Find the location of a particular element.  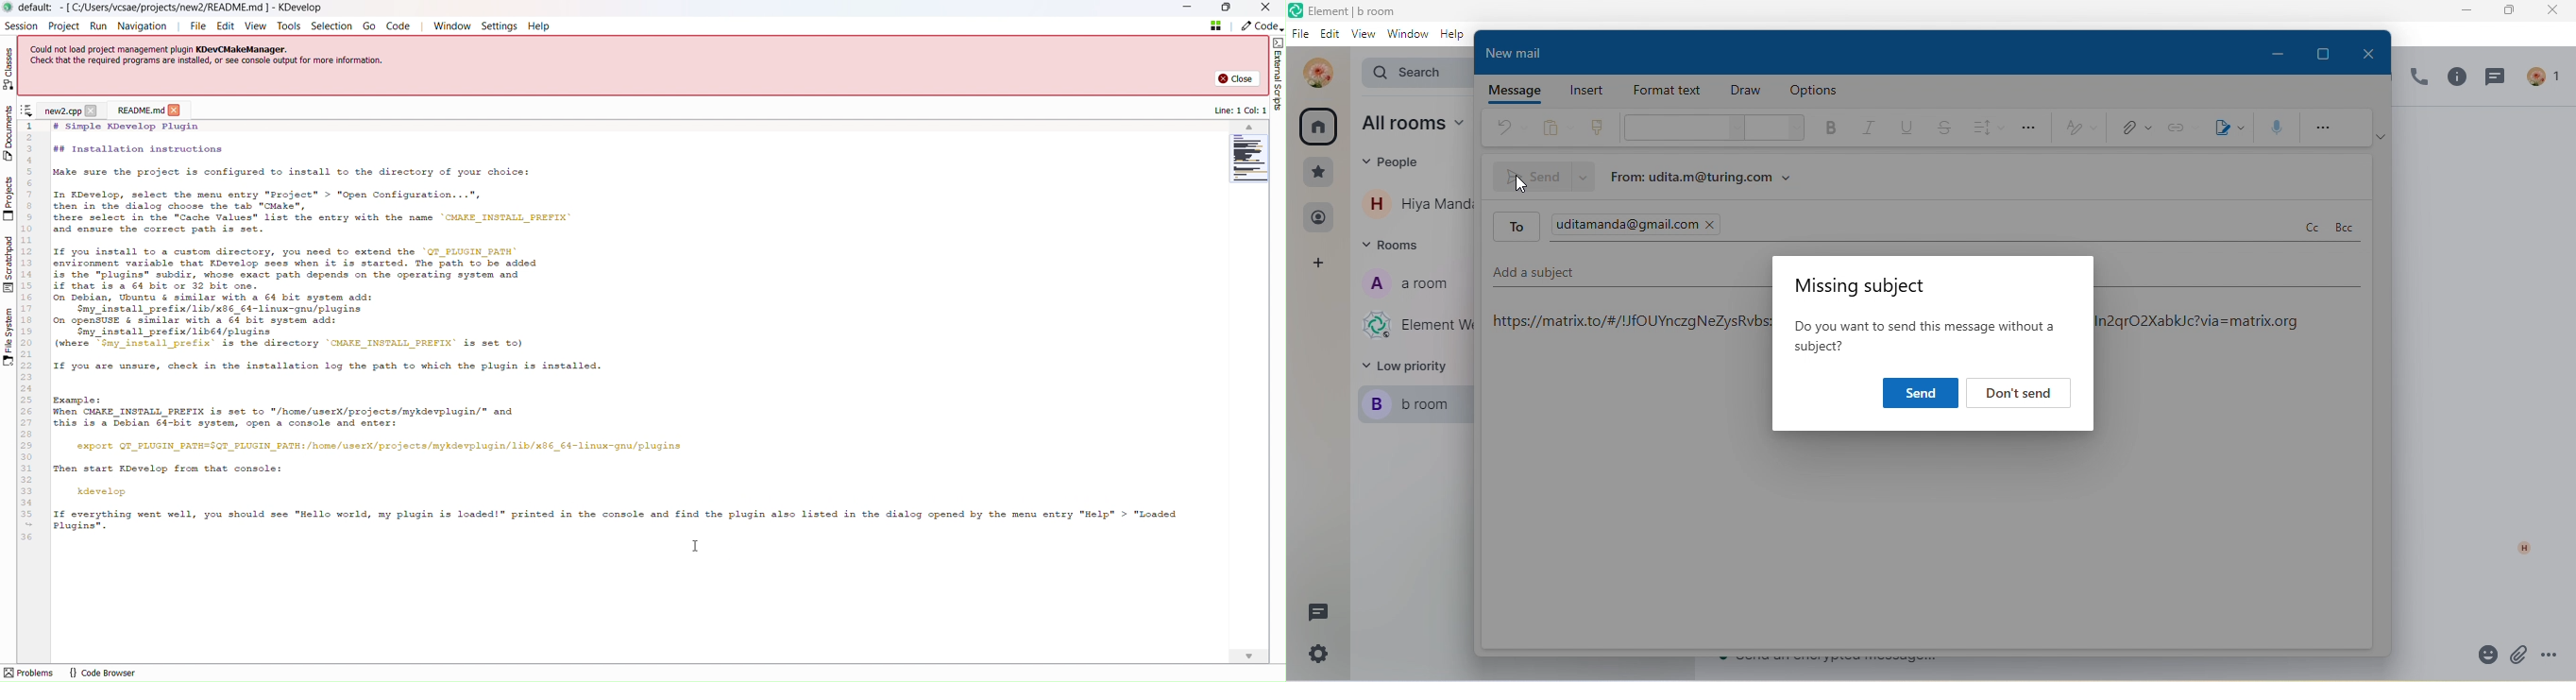

ribbon option is located at coordinates (2383, 143).